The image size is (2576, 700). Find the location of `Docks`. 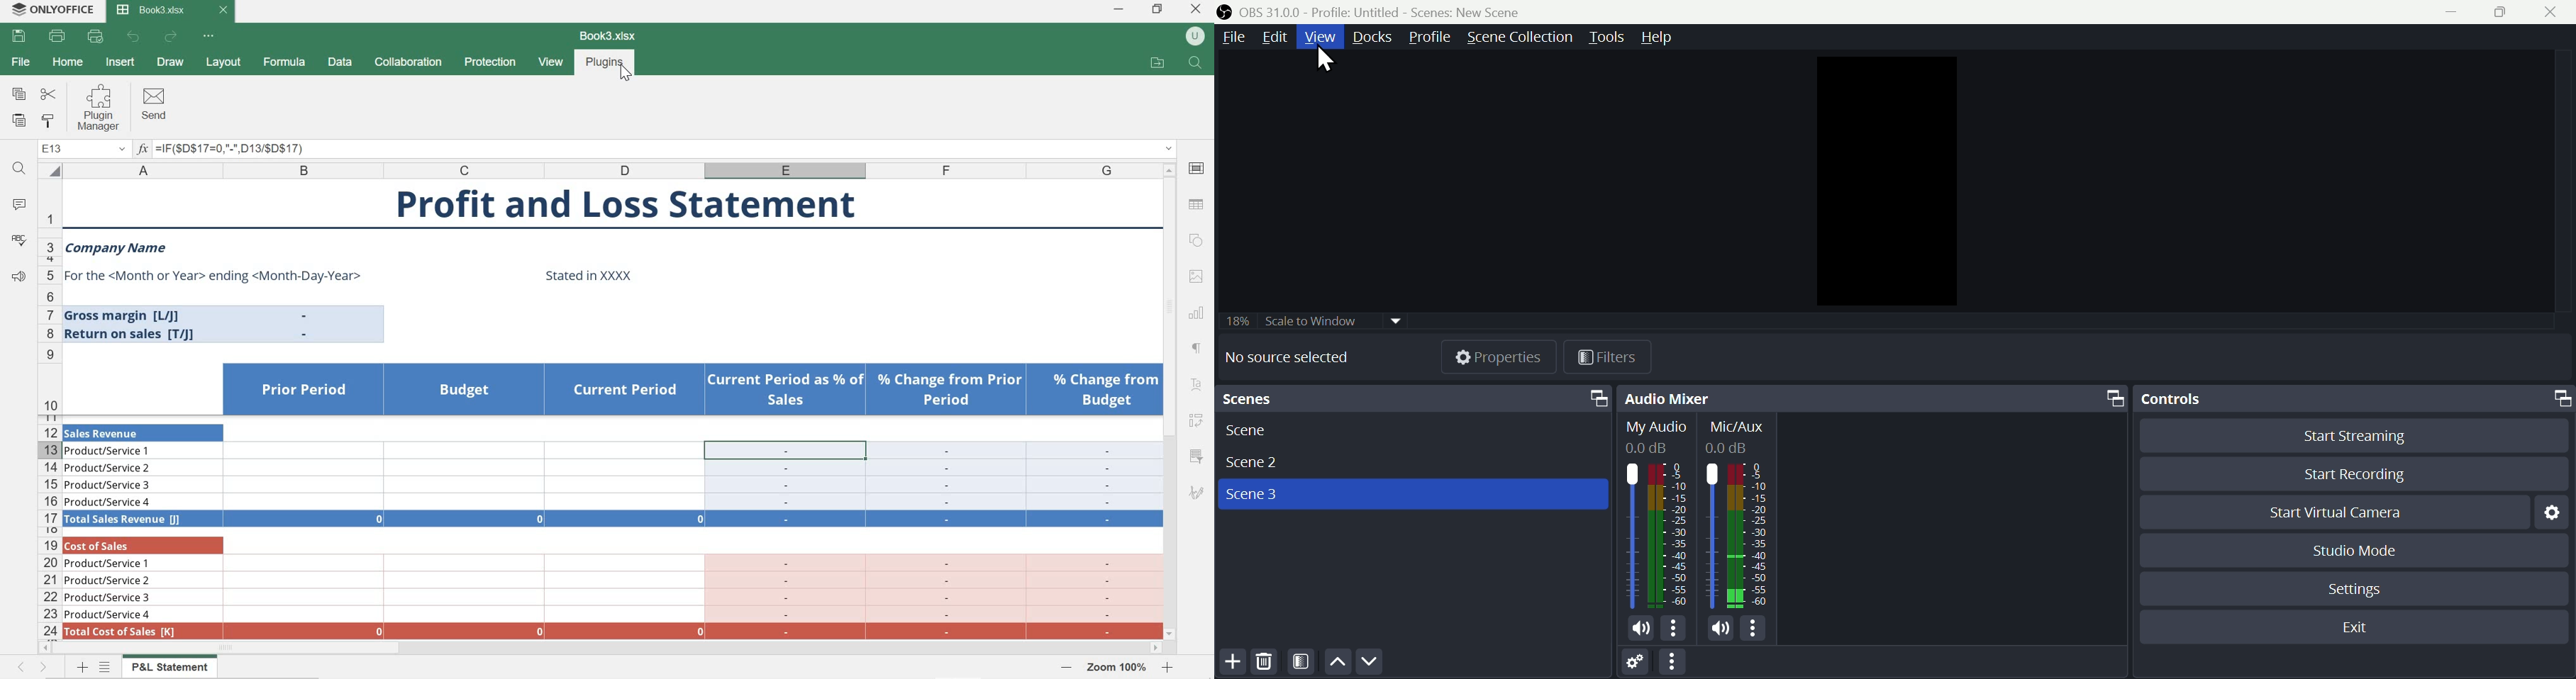

Docks is located at coordinates (1376, 38).